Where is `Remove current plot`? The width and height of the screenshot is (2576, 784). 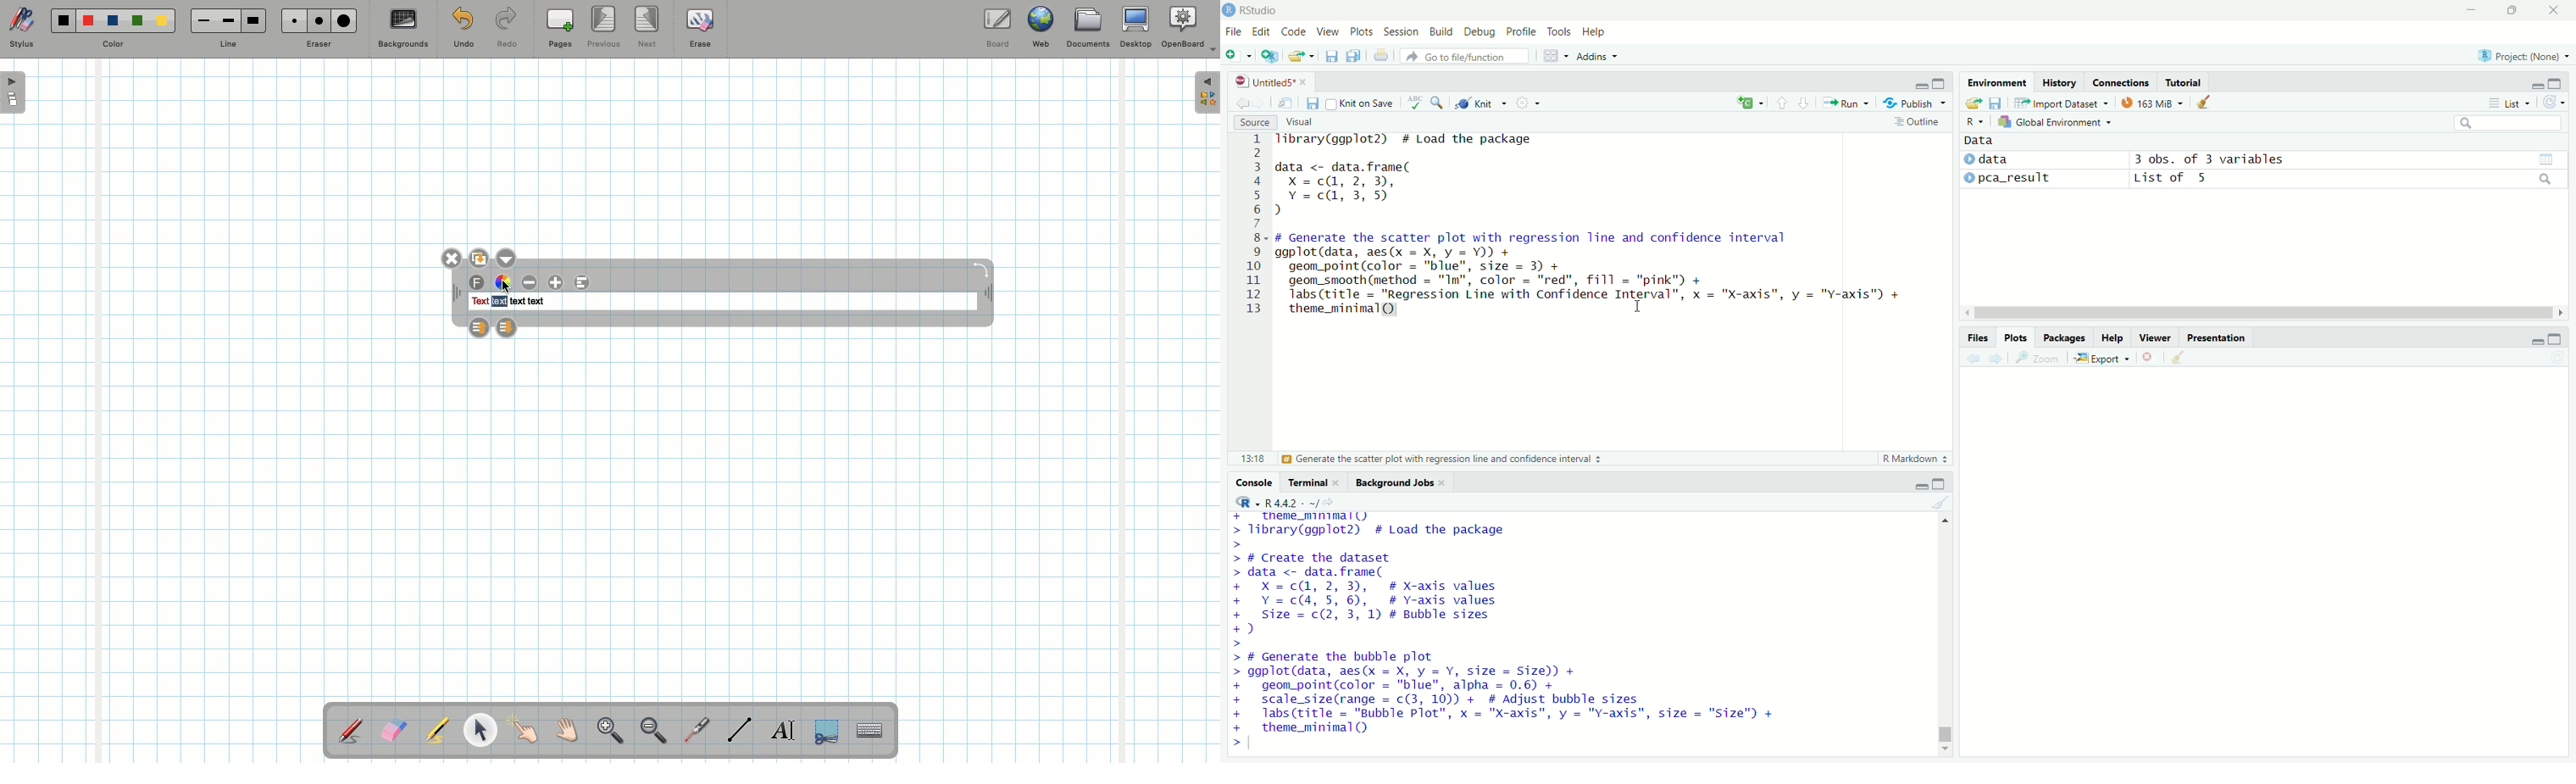
Remove current plot is located at coordinates (2149, 357).